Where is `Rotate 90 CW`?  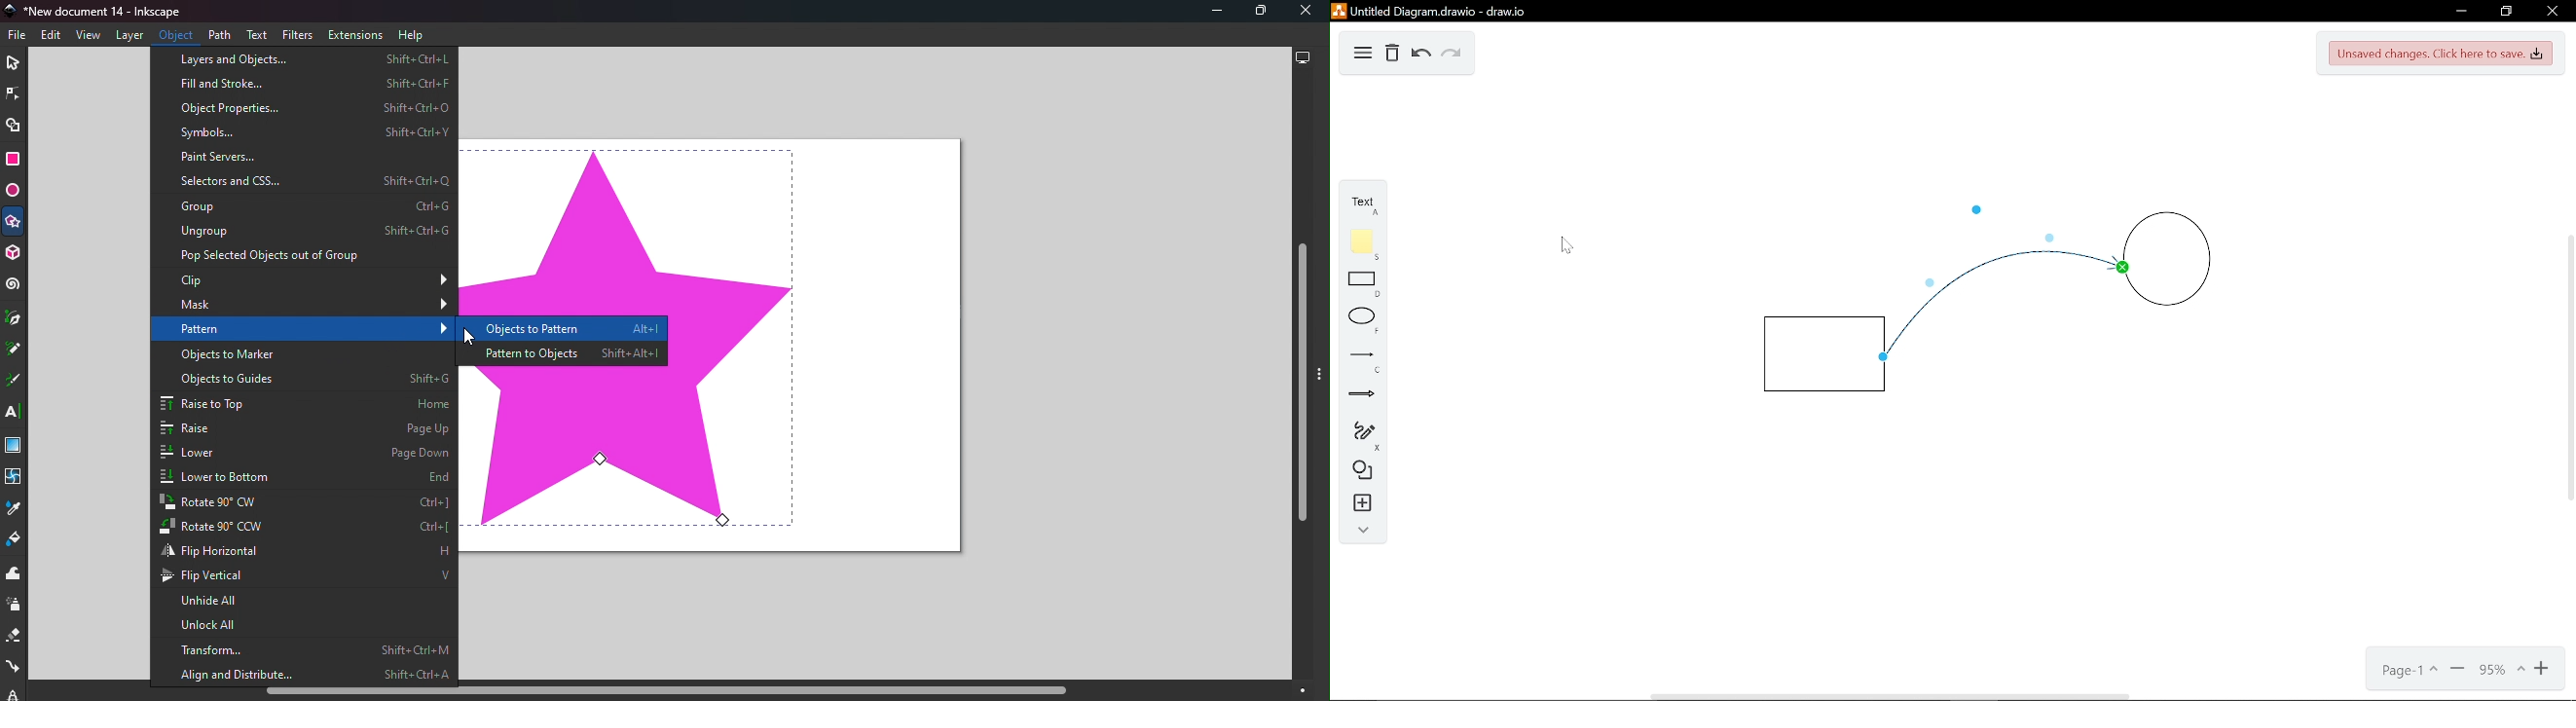 Rotate 90 CW is located at coordinates (303, 500).